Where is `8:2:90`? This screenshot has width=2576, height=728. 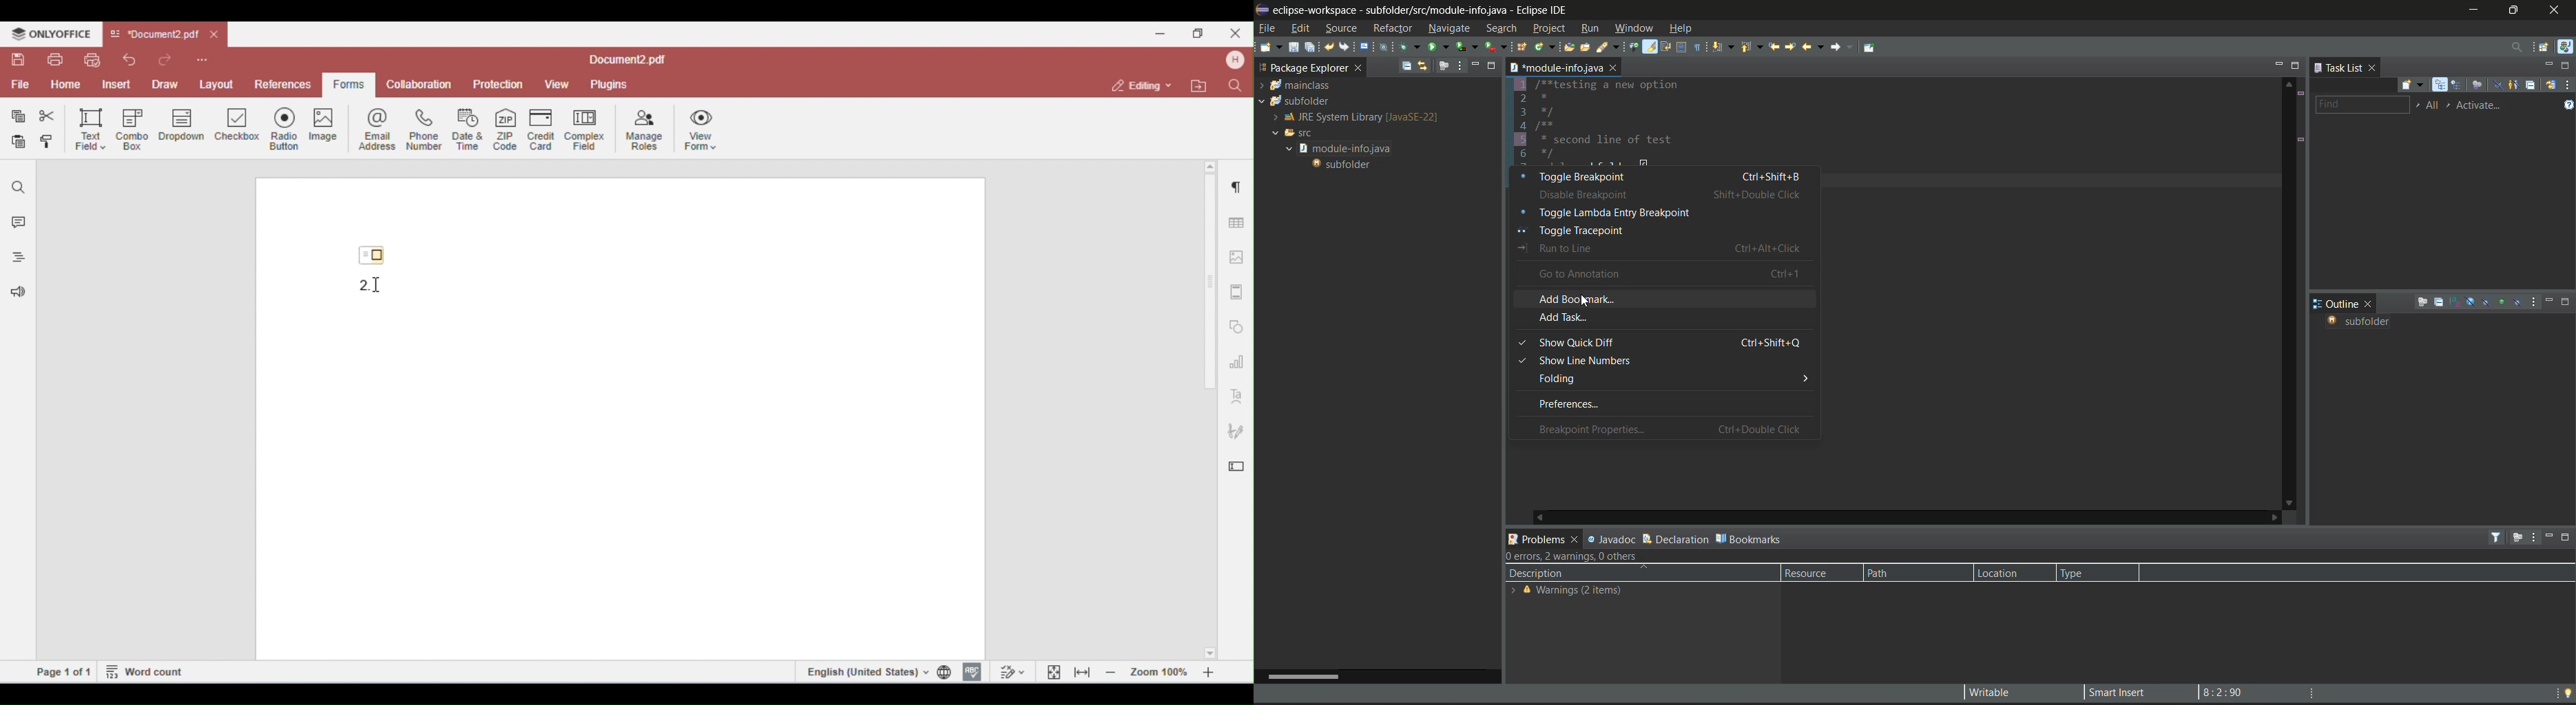
8:2:90 is located at coordinates (2230, 691).